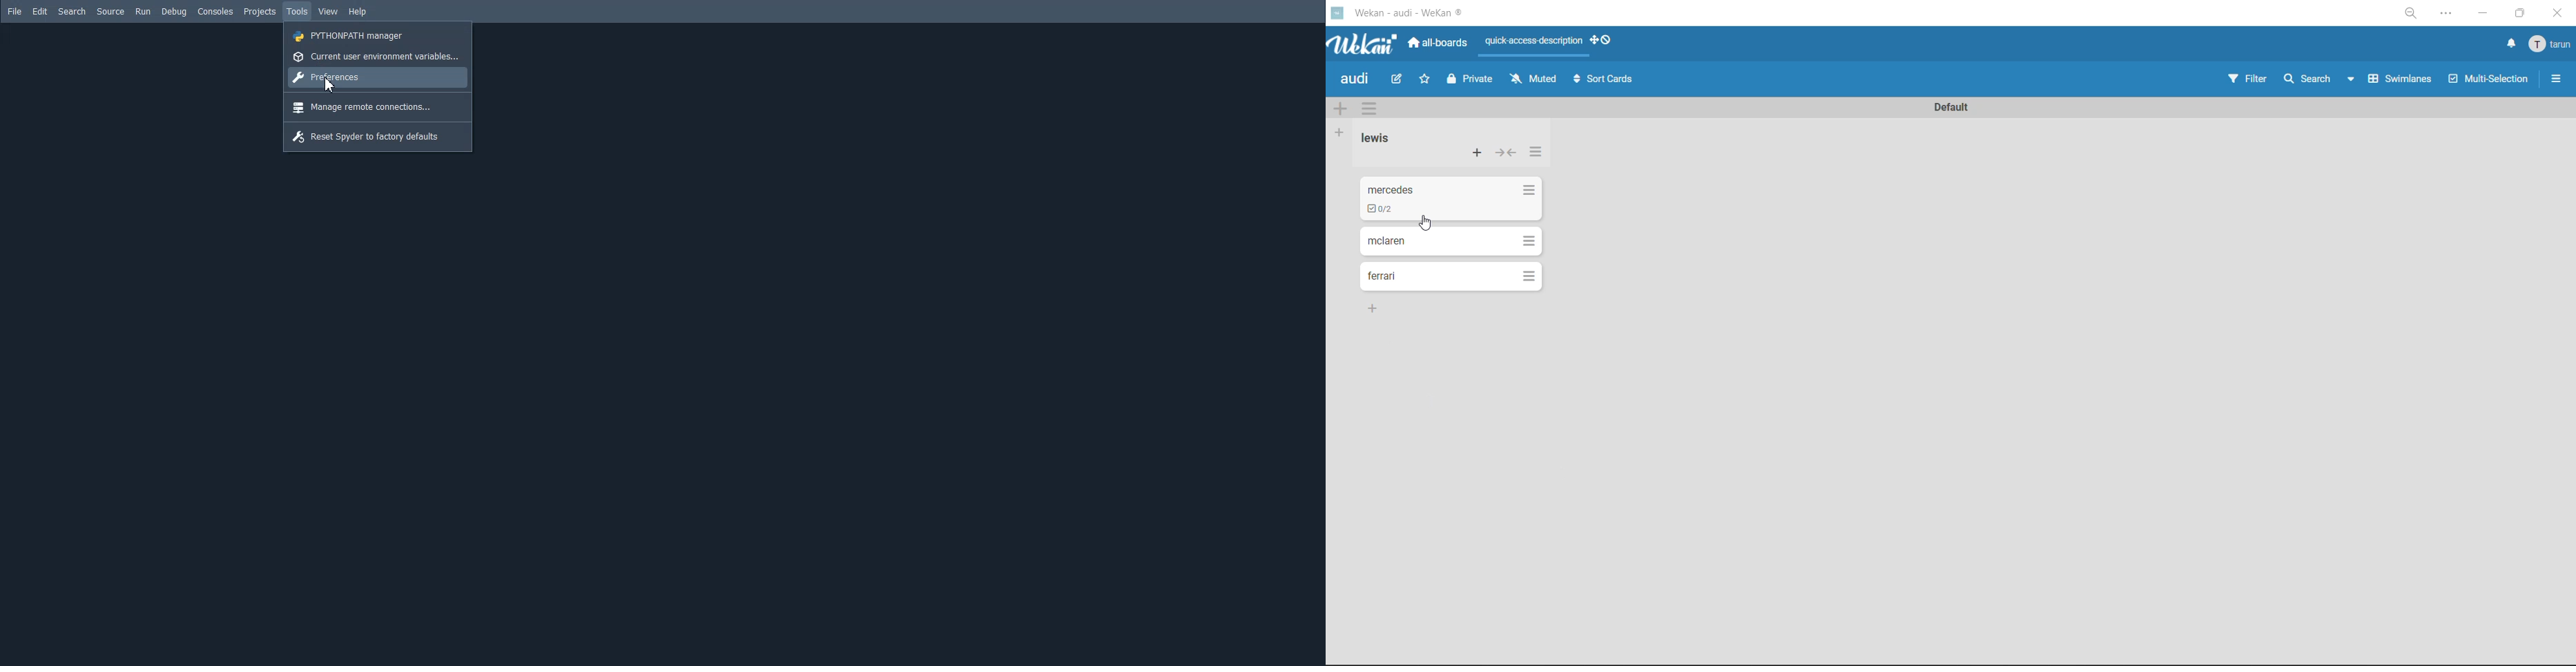 Image resolution: width=2576 pixels, height=672 pixels. What do you see at coordinates (2556, 15) in the screenshot?
I see `close` at bounding box center [2556, 15].